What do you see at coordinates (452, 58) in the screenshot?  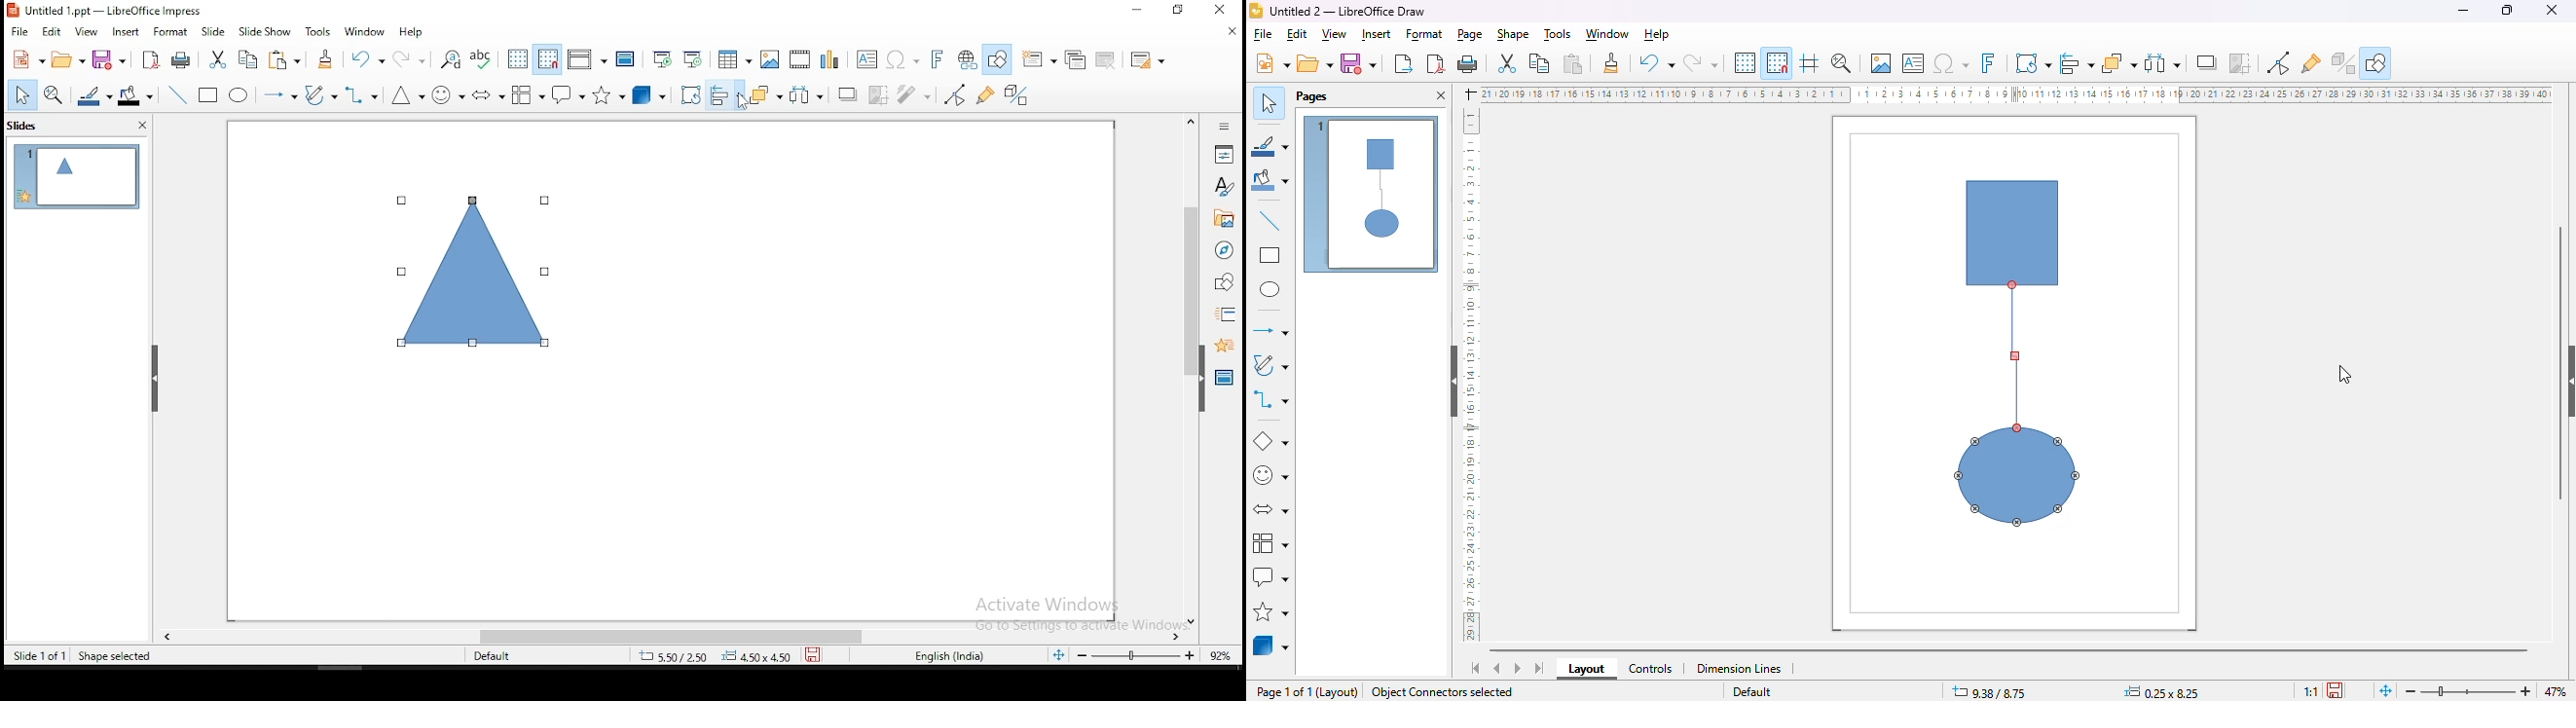 I see `find and replace` at bounding box center [452, 58].